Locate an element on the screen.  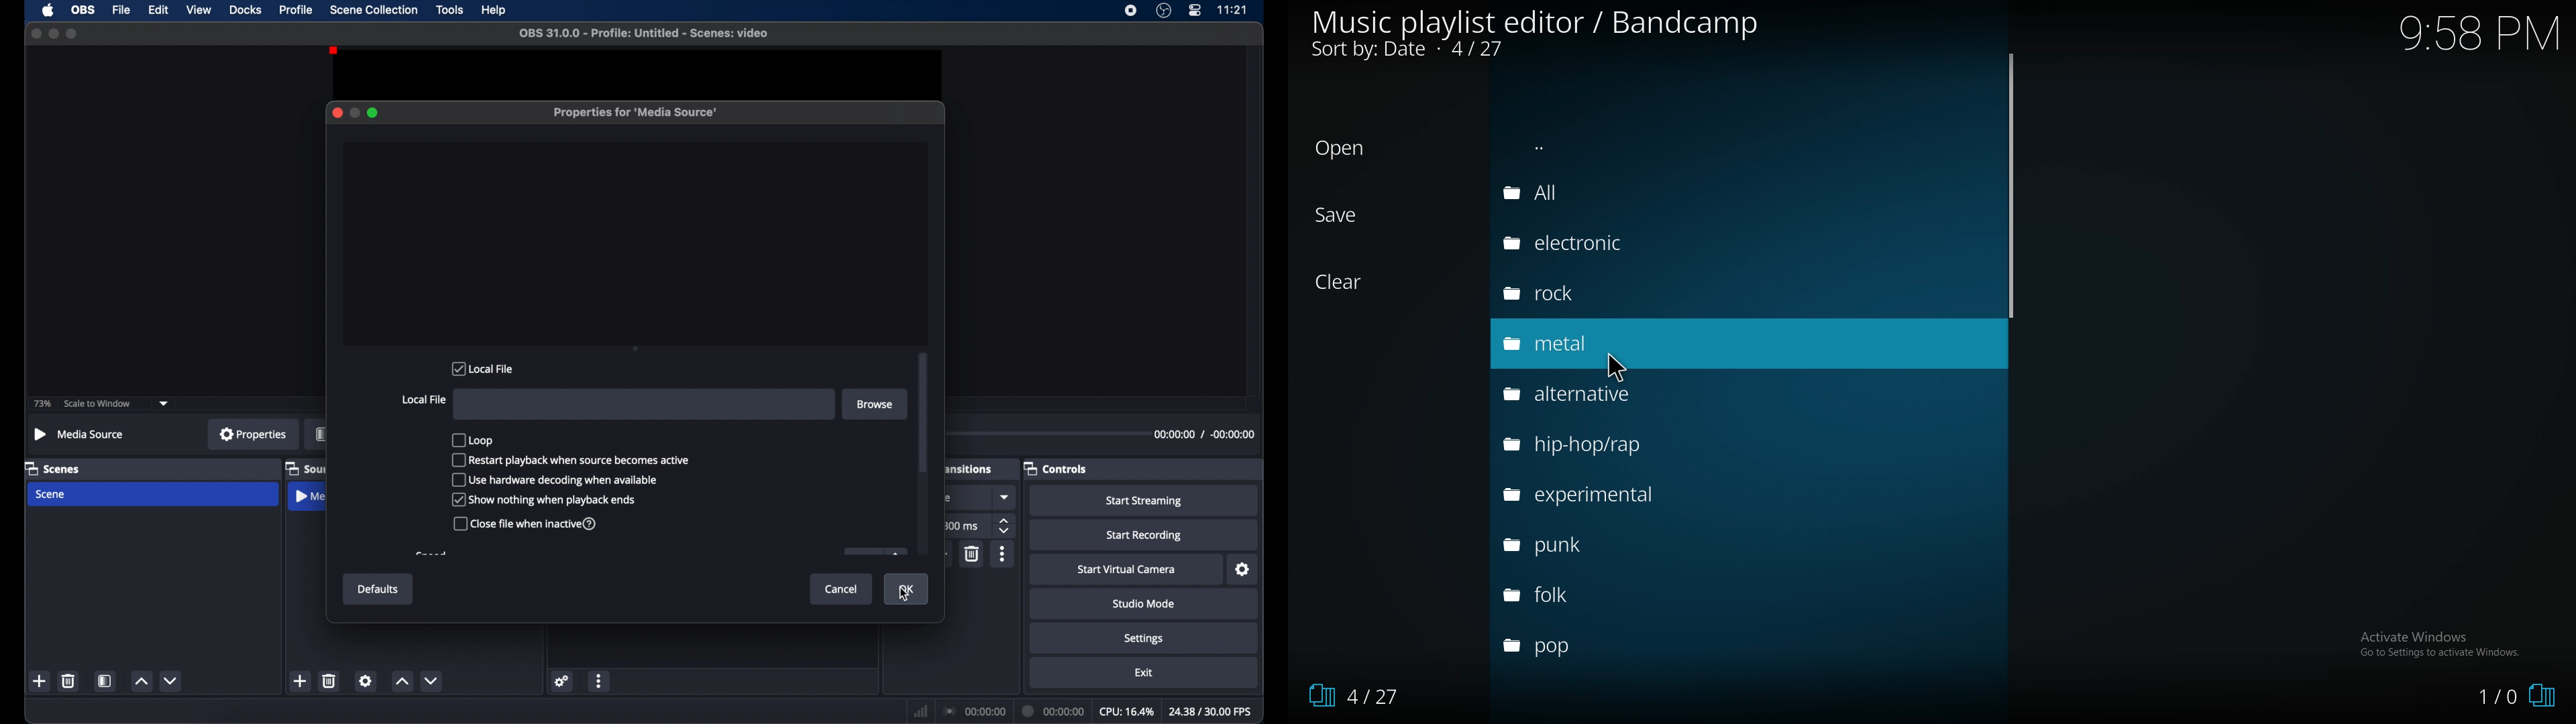
use hardware decoding when available is located at coordinates (554, 479).